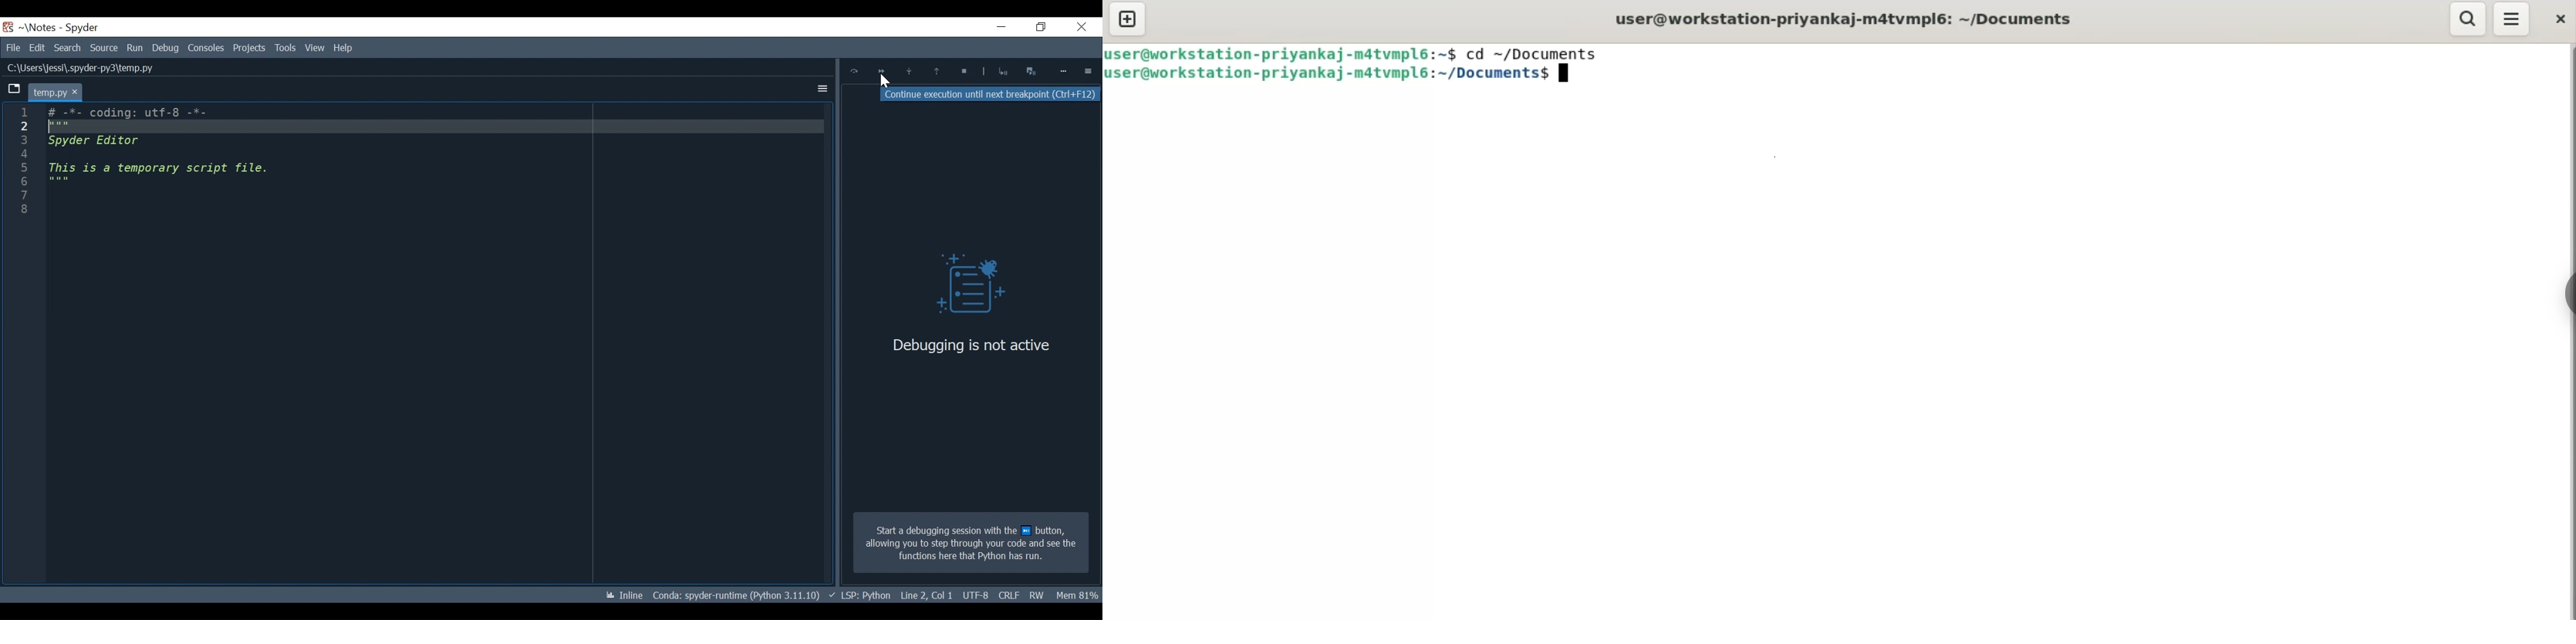  What do you see at coordinates (927, 595) in the screenshot?
I see `File EQL Status` at bounding box center [927, 595].